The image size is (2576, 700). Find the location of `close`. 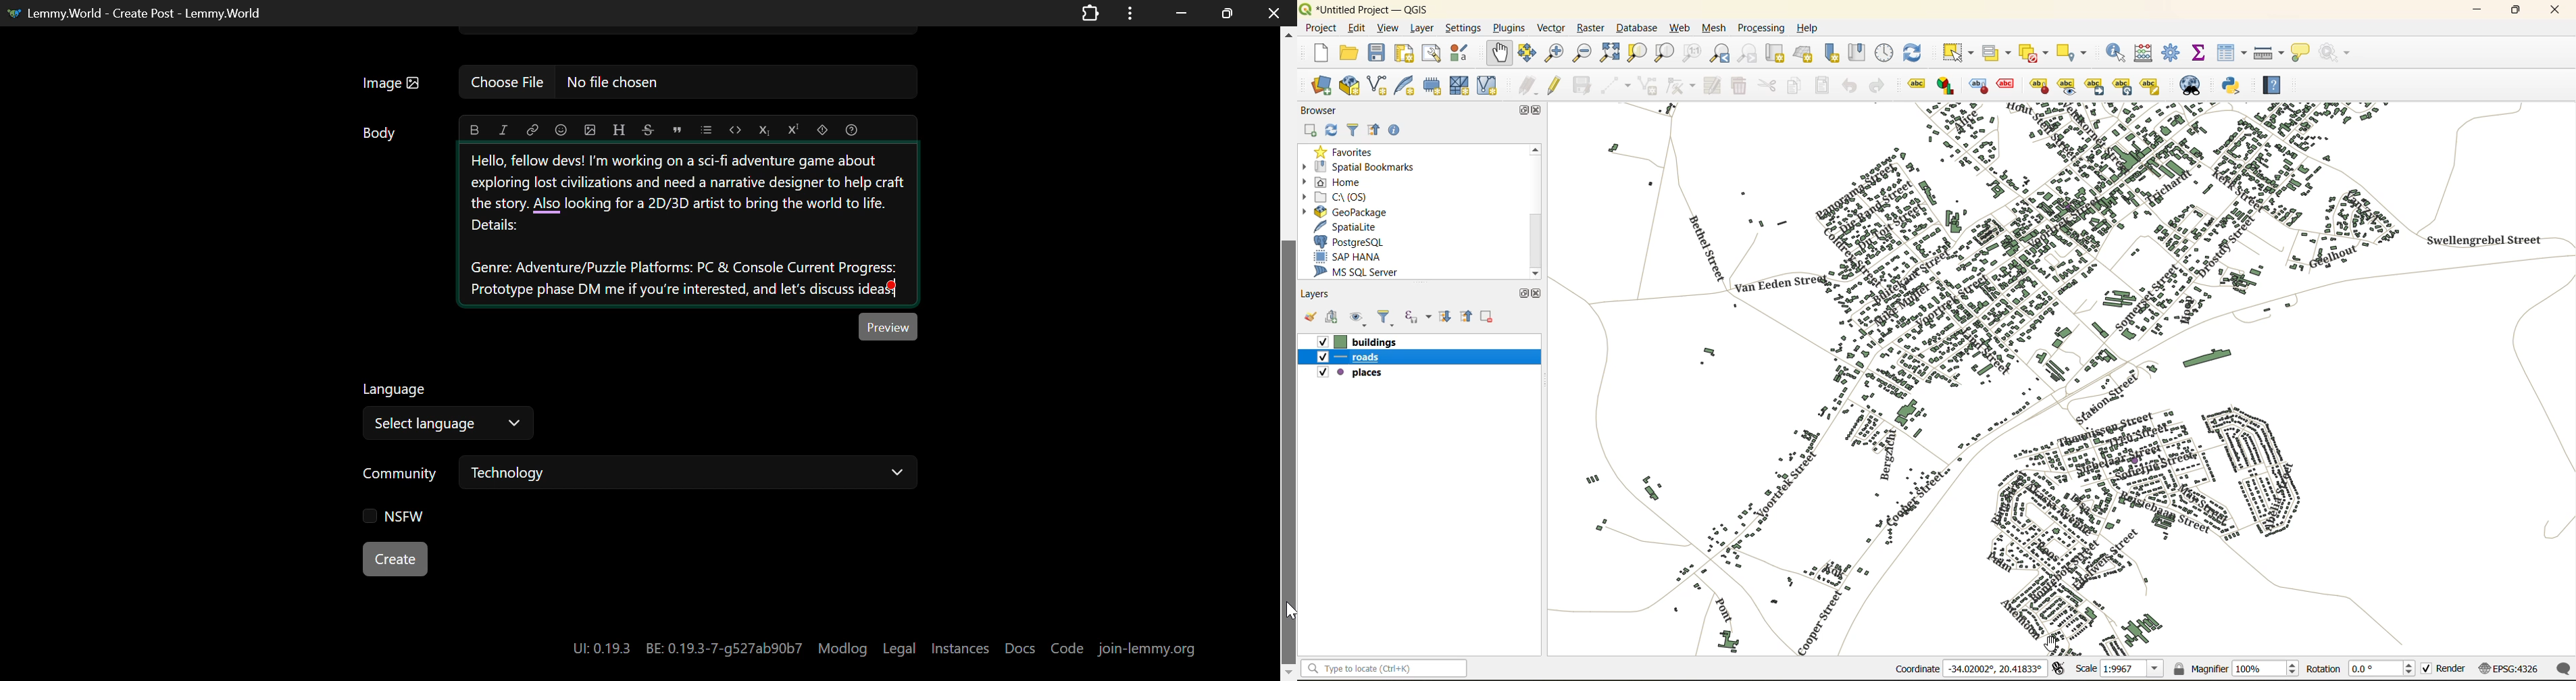

close is located at coordinates (1540, 295).